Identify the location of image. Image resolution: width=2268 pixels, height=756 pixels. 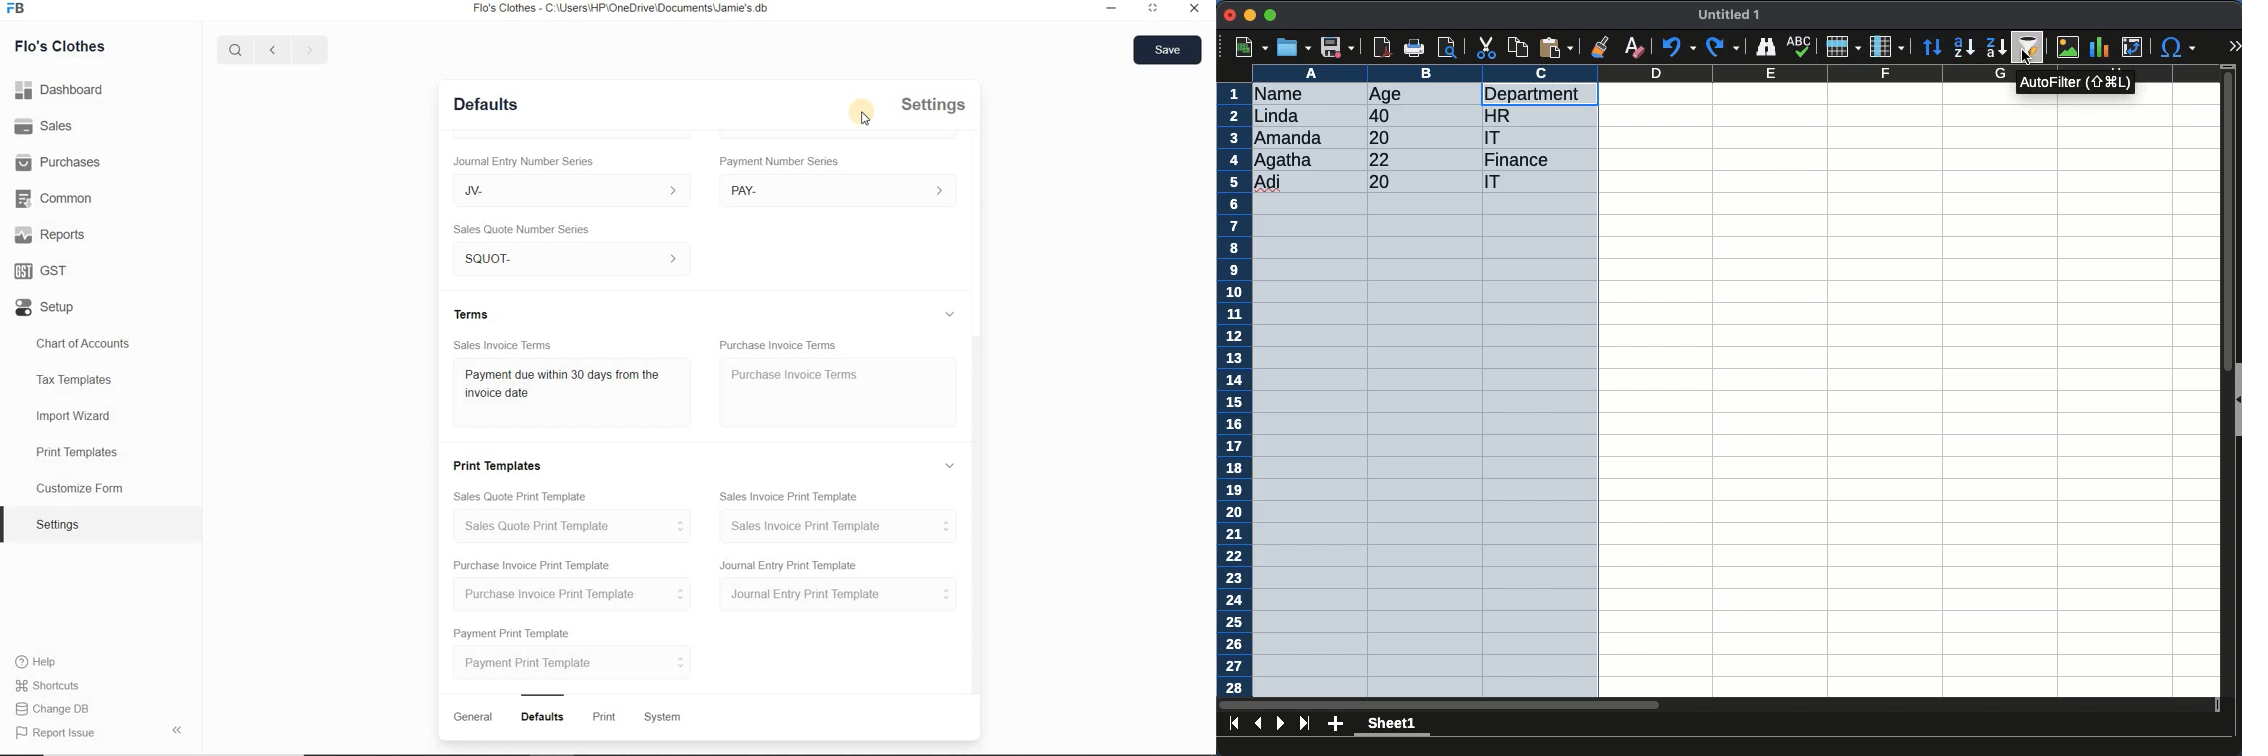
(2067, 49).